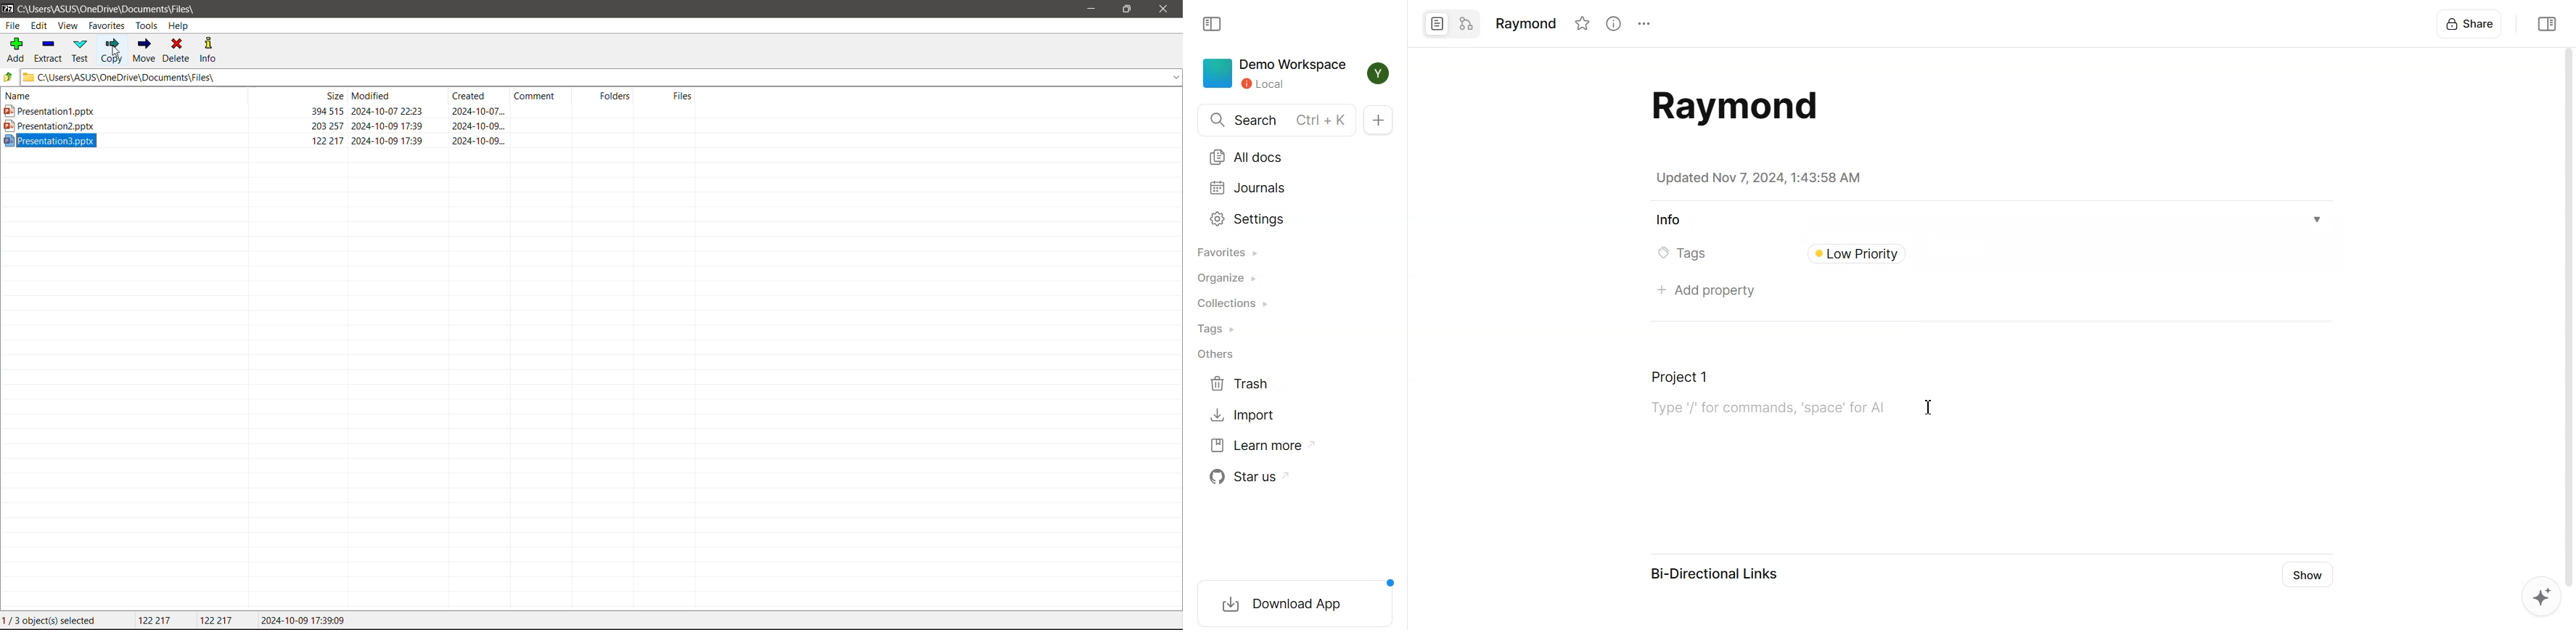  Describe the element at coordinates (1264, 445) in the screenshot. I see `Learn more` at that location.